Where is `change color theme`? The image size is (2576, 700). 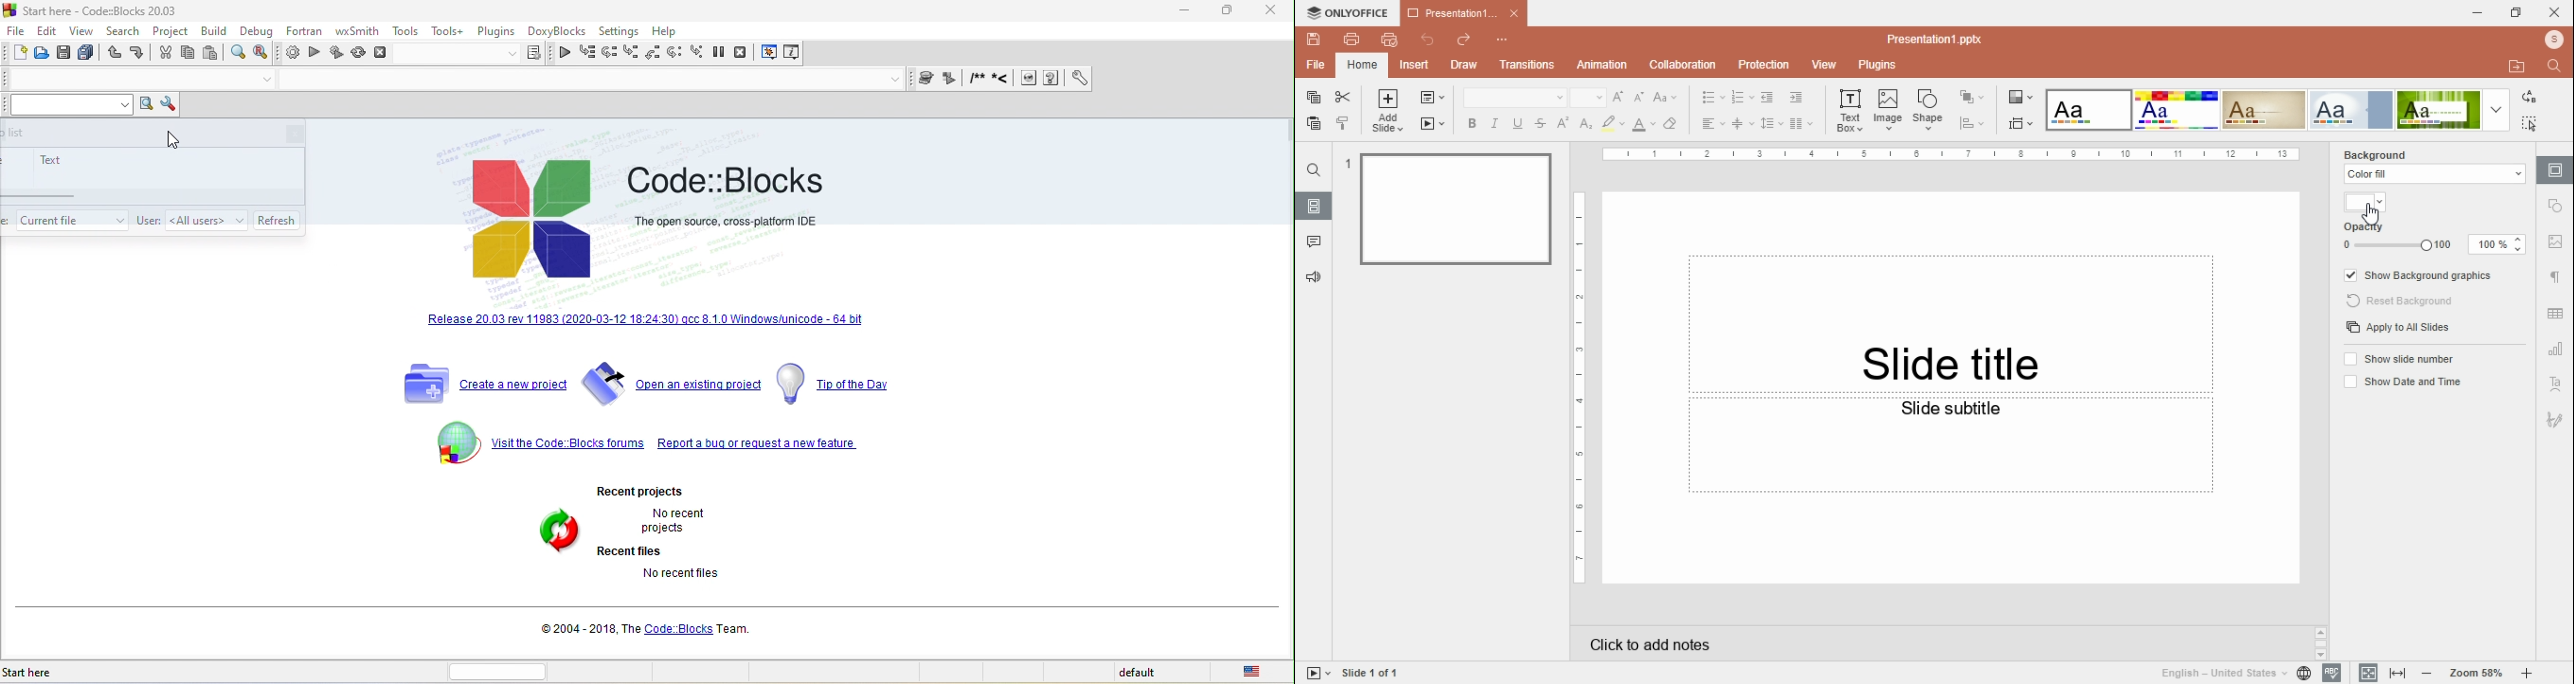 change color theme is located at coordinates (2020, 97).